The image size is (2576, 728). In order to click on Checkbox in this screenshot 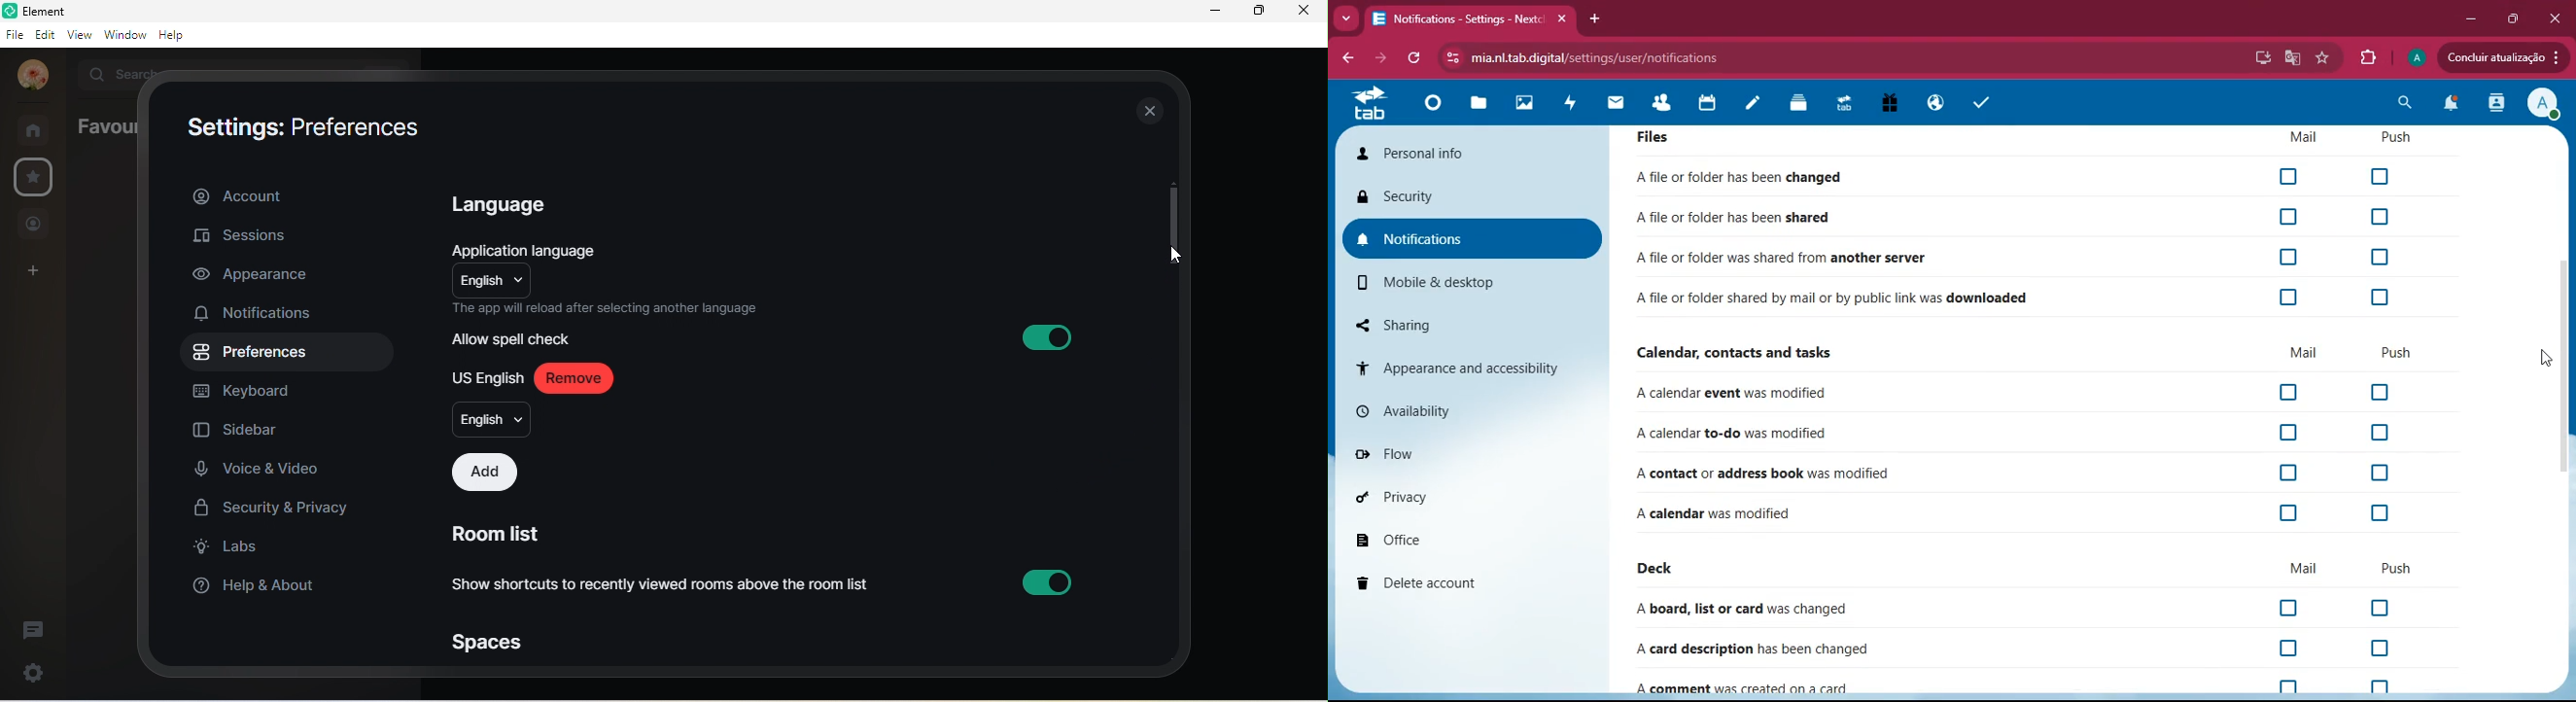, I will do `click(2292, 258)`.